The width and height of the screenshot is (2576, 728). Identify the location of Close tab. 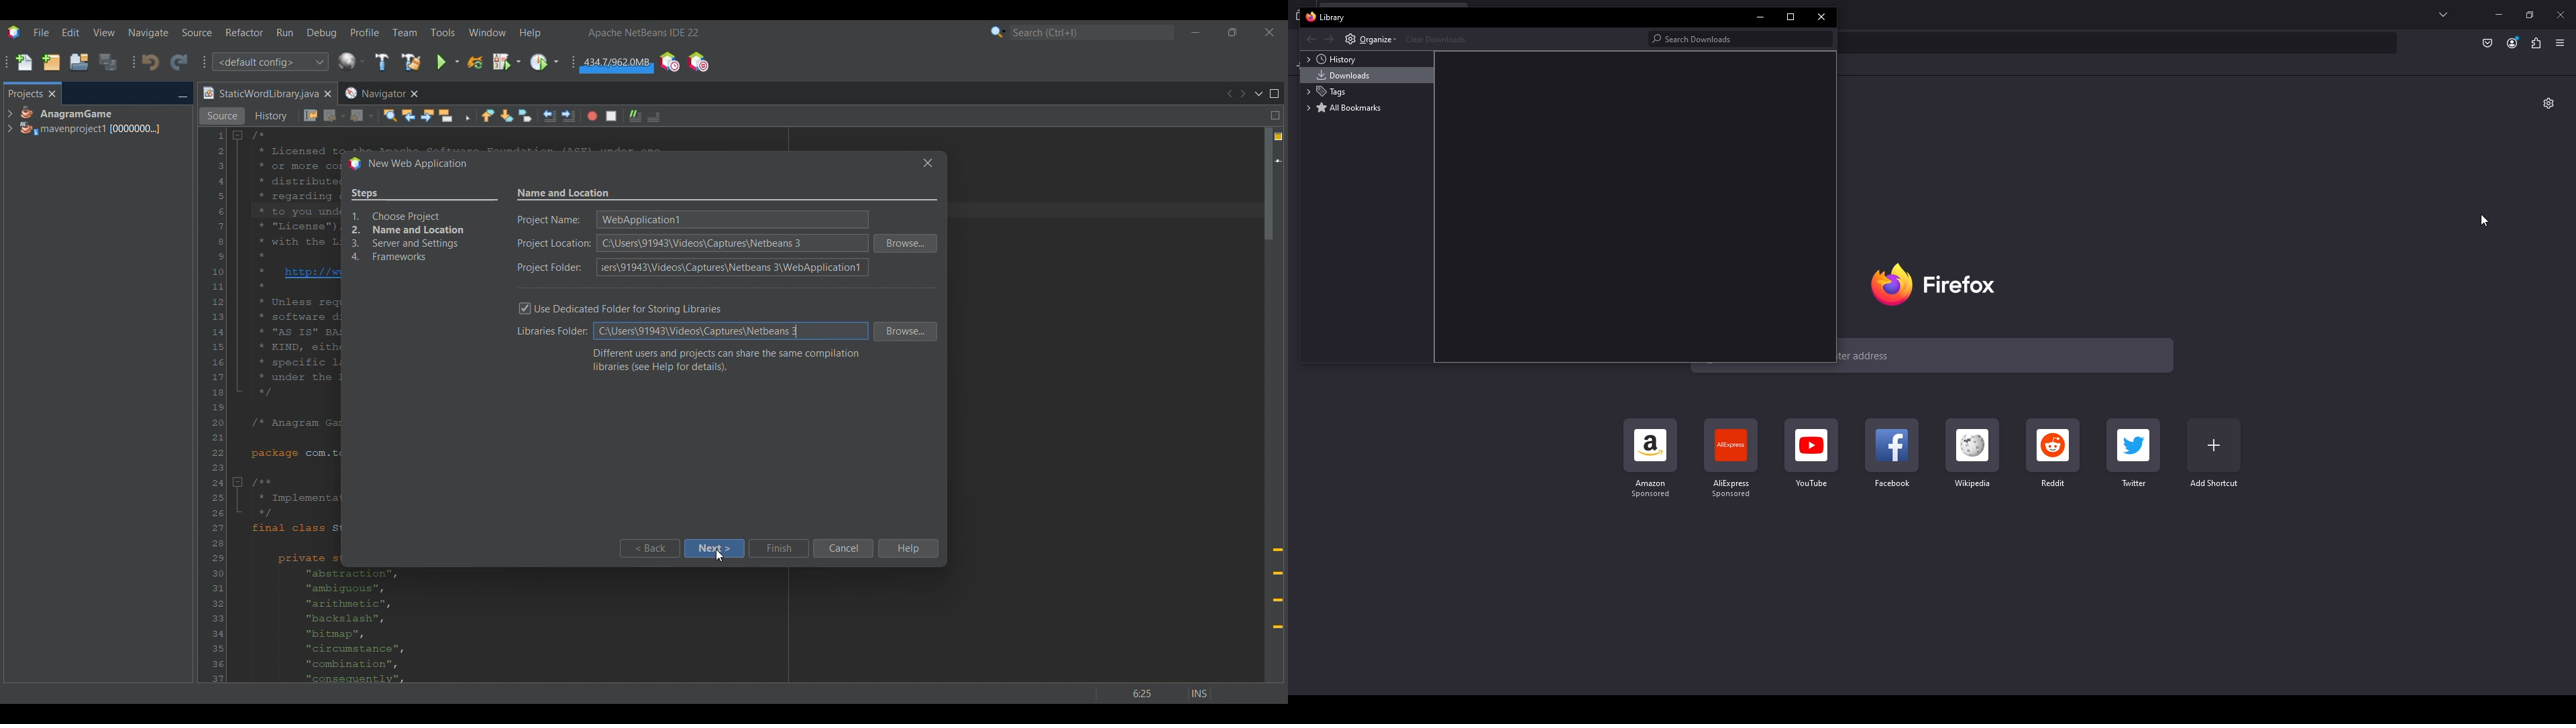
(52, 94).